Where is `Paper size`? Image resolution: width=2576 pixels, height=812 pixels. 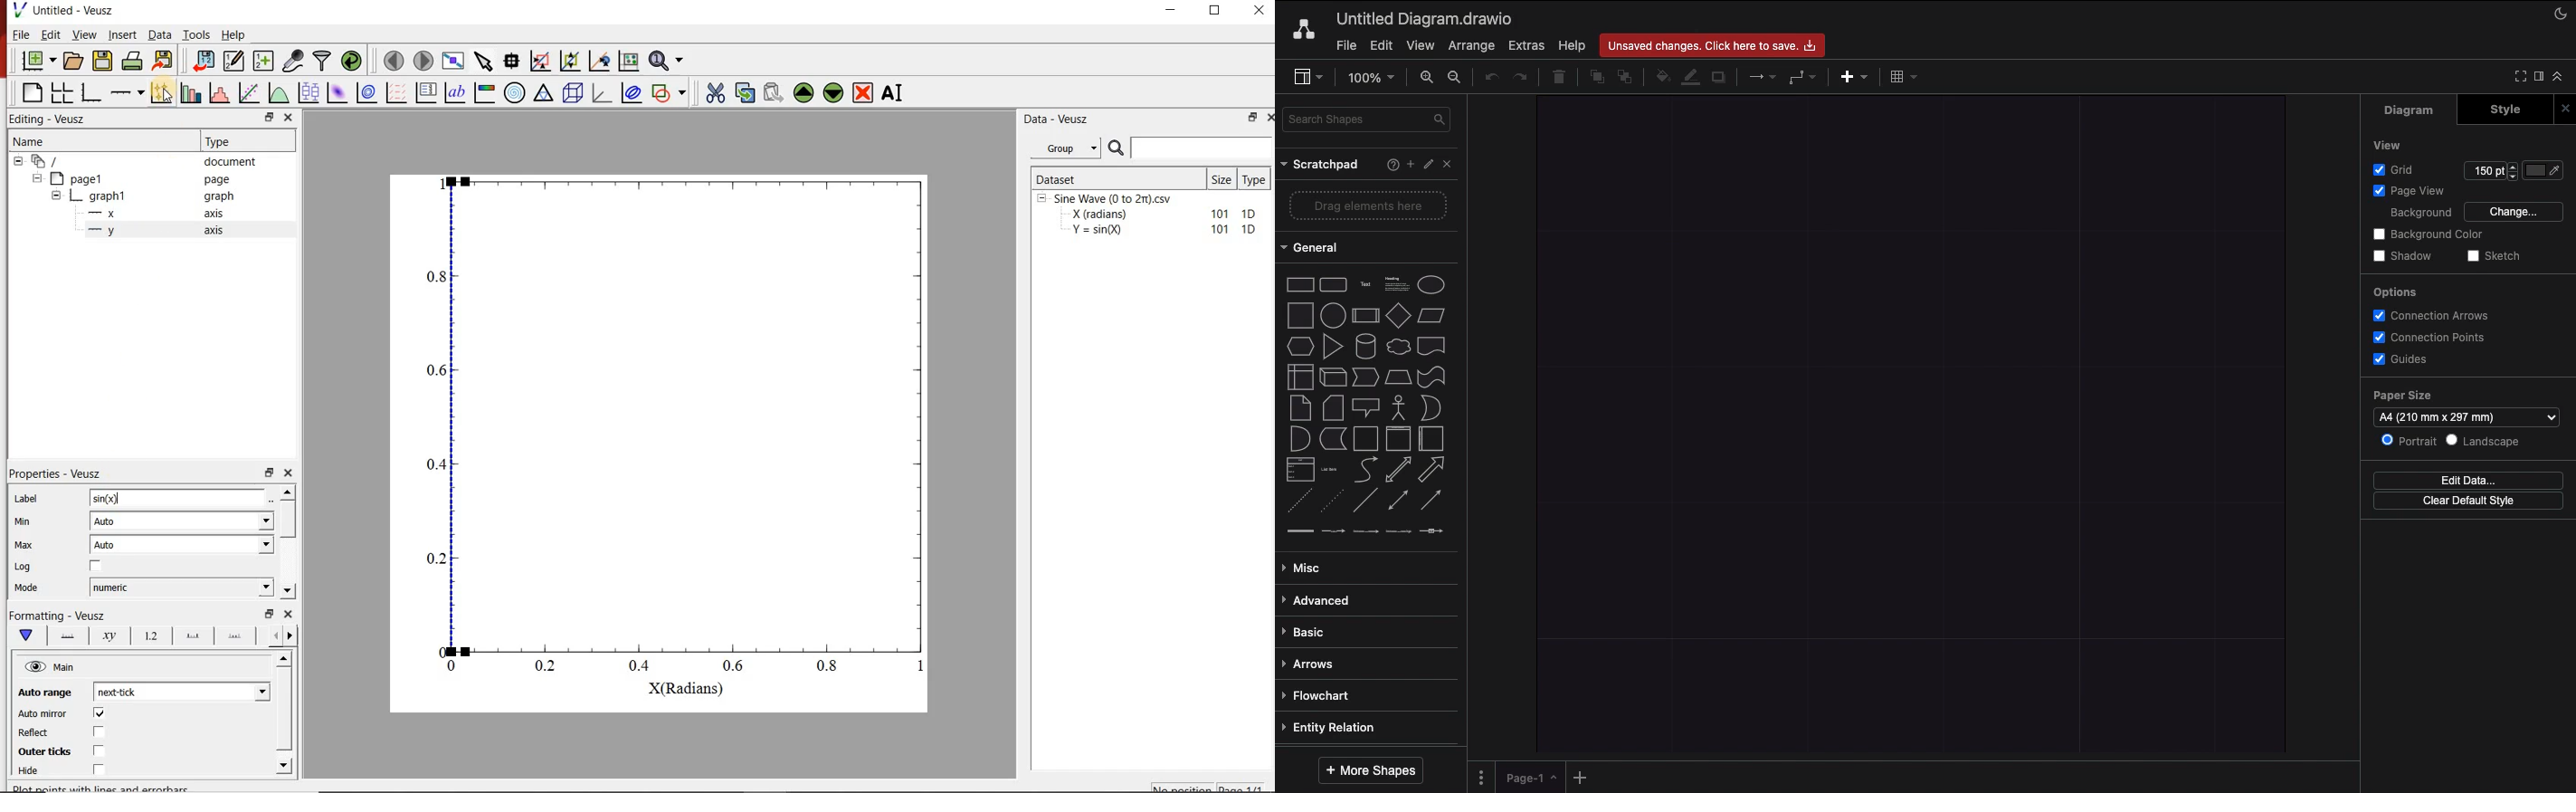
Paper size is located at coordinates (2465, 407).